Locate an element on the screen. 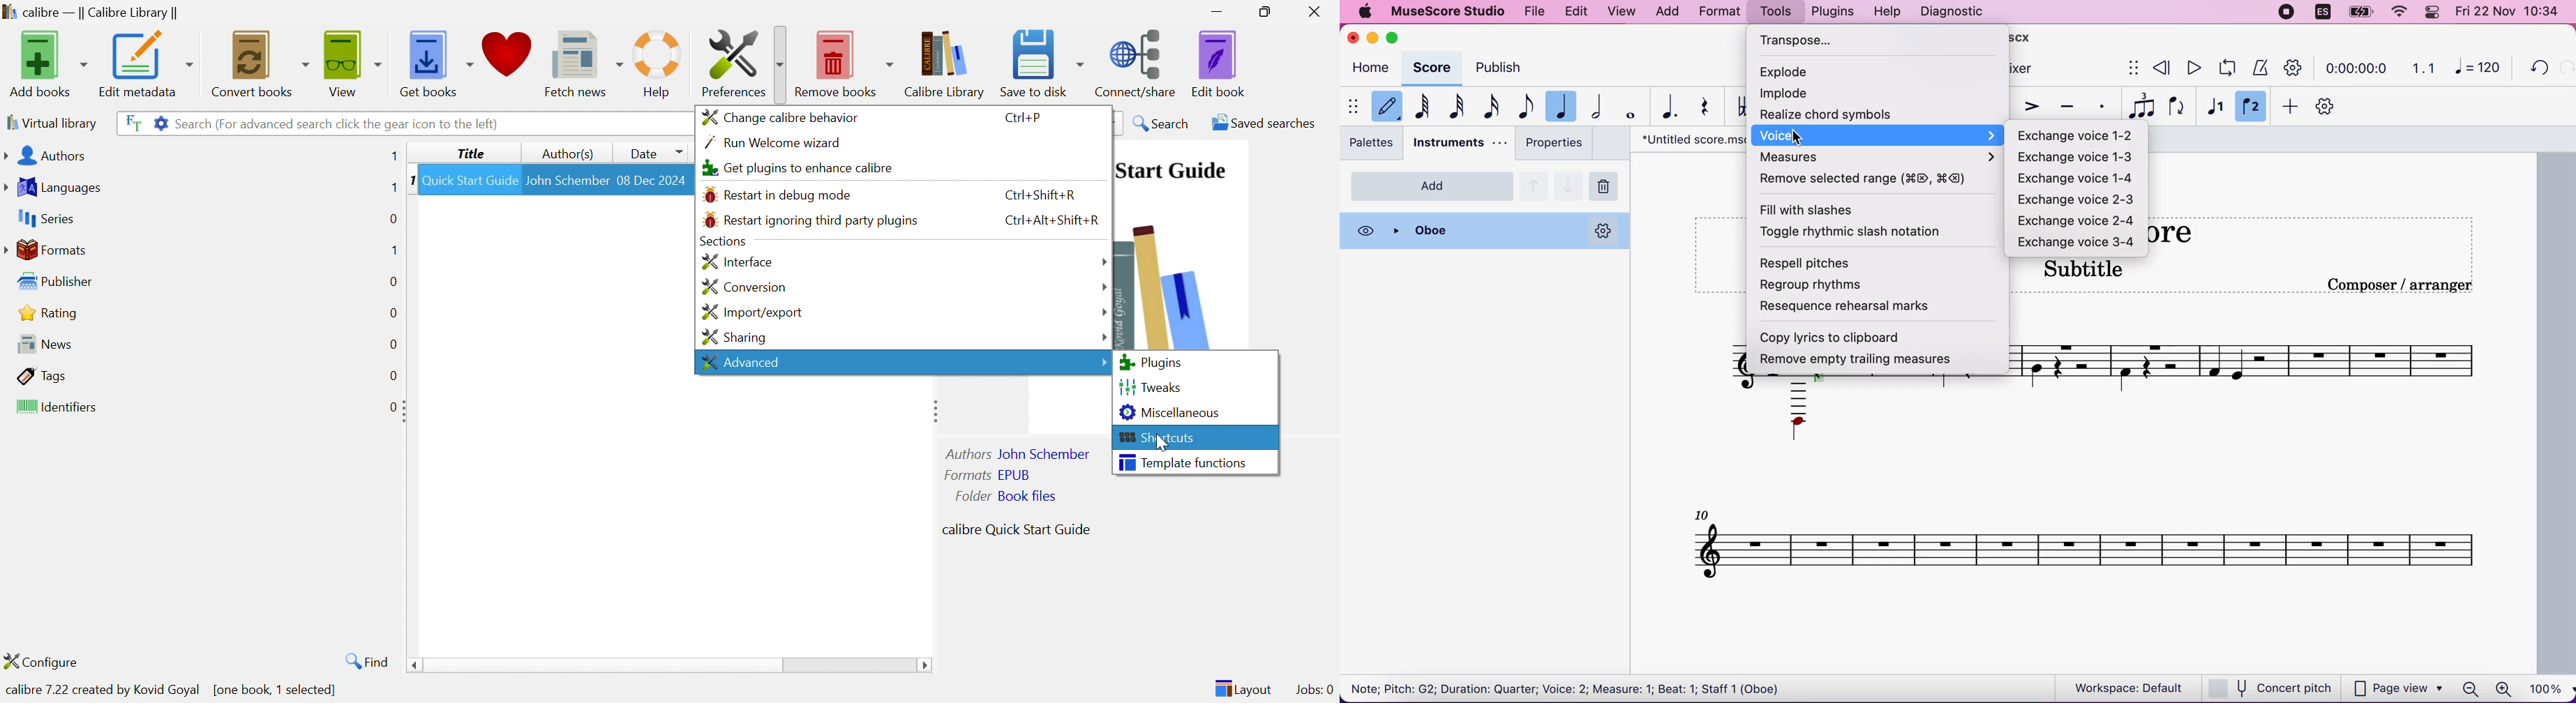 This screenshot has height=728, width=2576. view is located at coordinates (1625, 14).